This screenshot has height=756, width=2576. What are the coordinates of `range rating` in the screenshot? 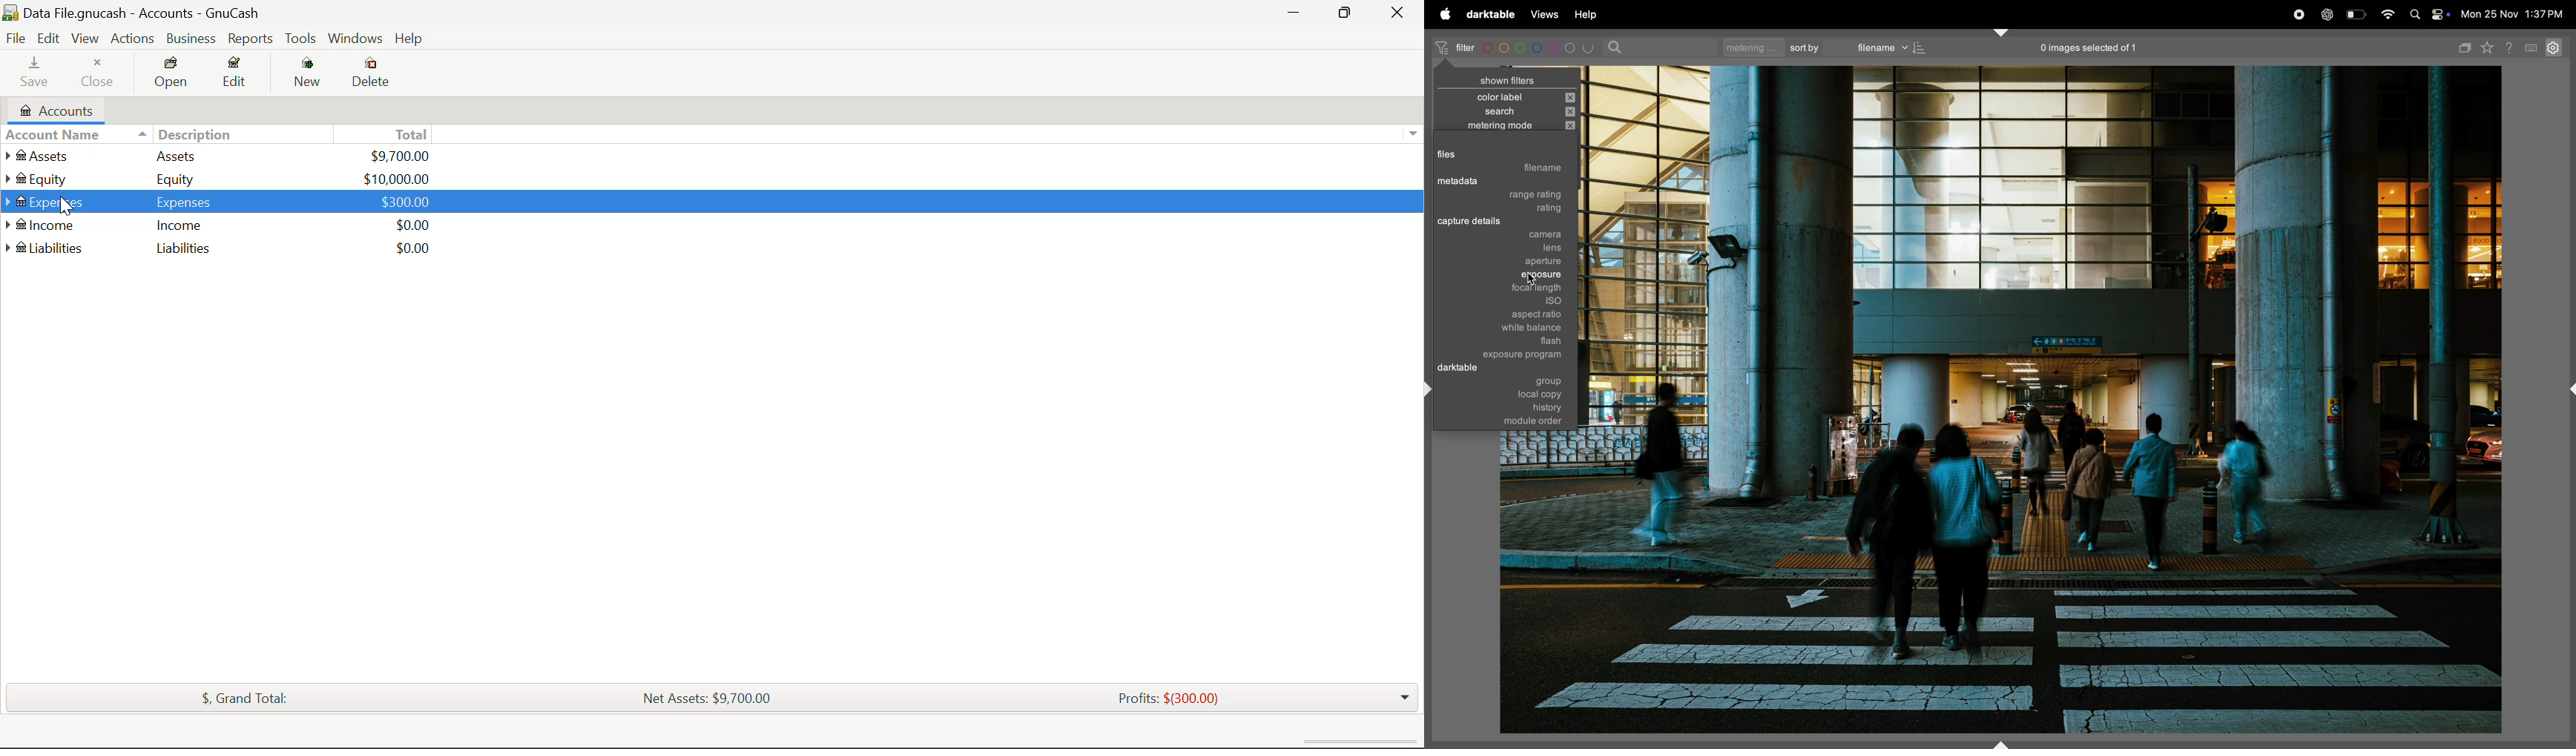 It's located at (1523, 195).